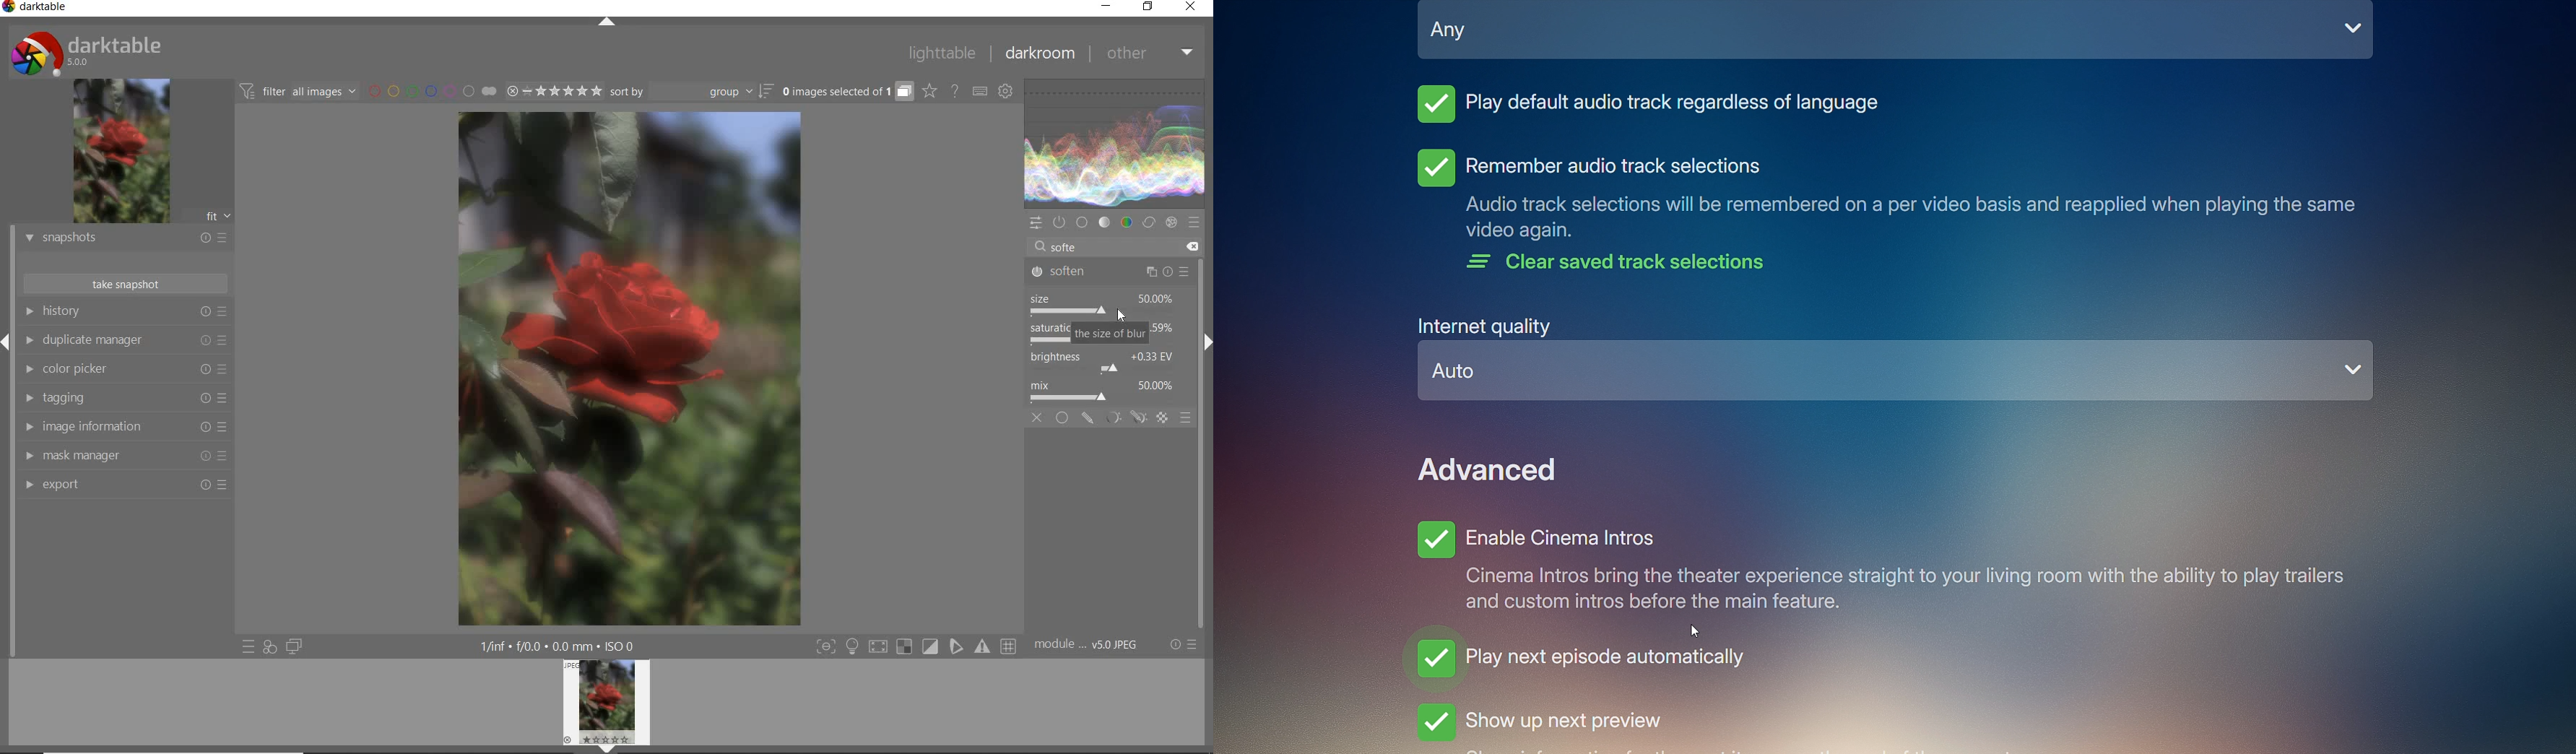  Describe the element at coordinates (1035, 223) in the screenshot. I see `quick access panel` at that location.